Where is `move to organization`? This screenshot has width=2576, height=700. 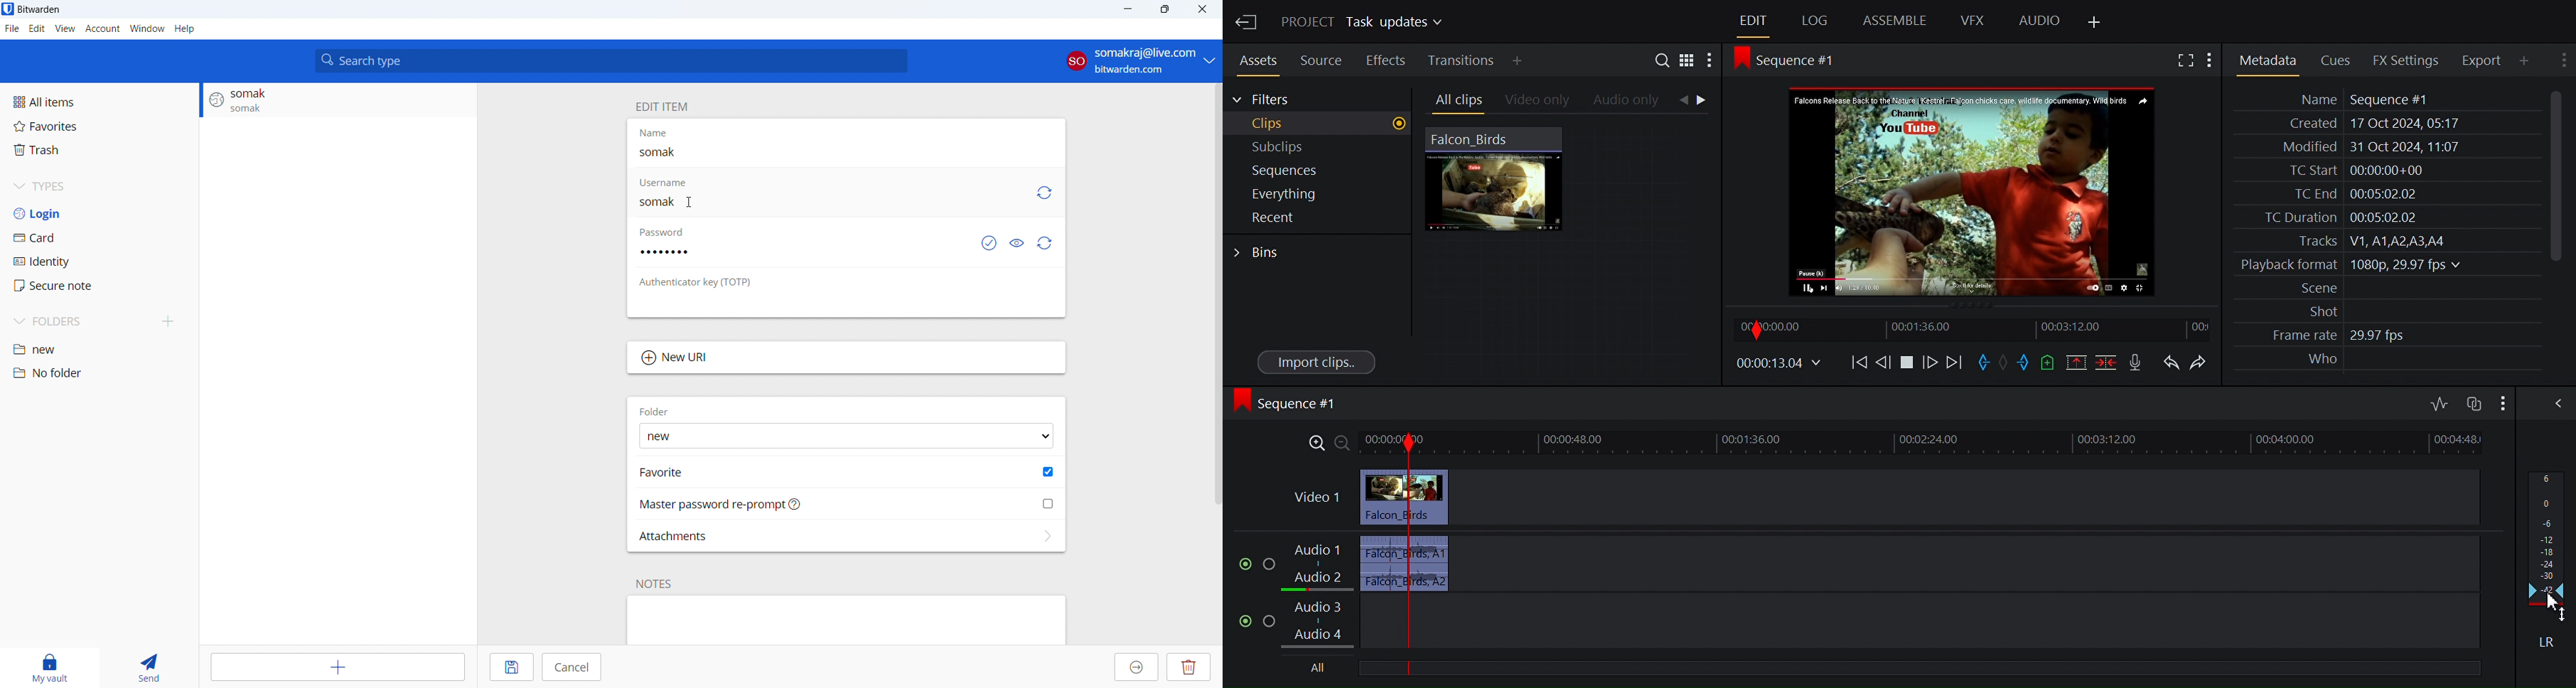 move to organization is located at coordinates (1138, 667).